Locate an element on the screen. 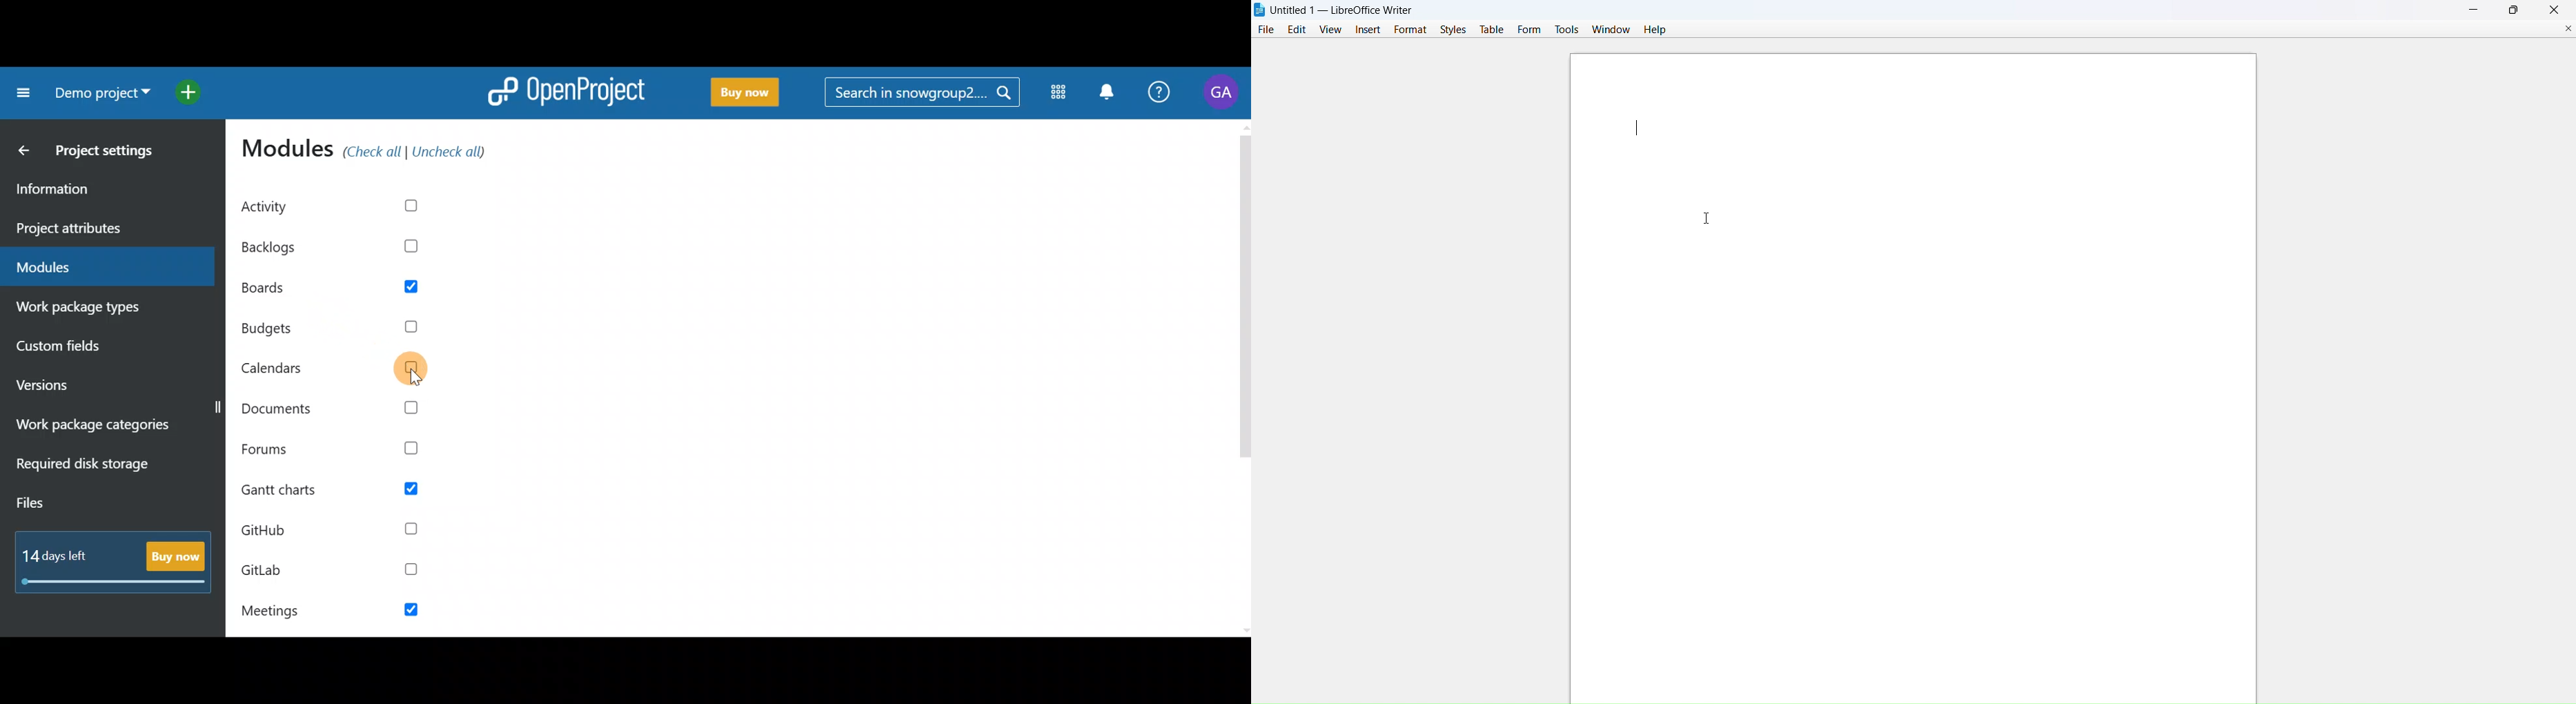 Image resolution: width=2576 pixels, height=728 pixels. Help is located at coordinates (1157, 95).